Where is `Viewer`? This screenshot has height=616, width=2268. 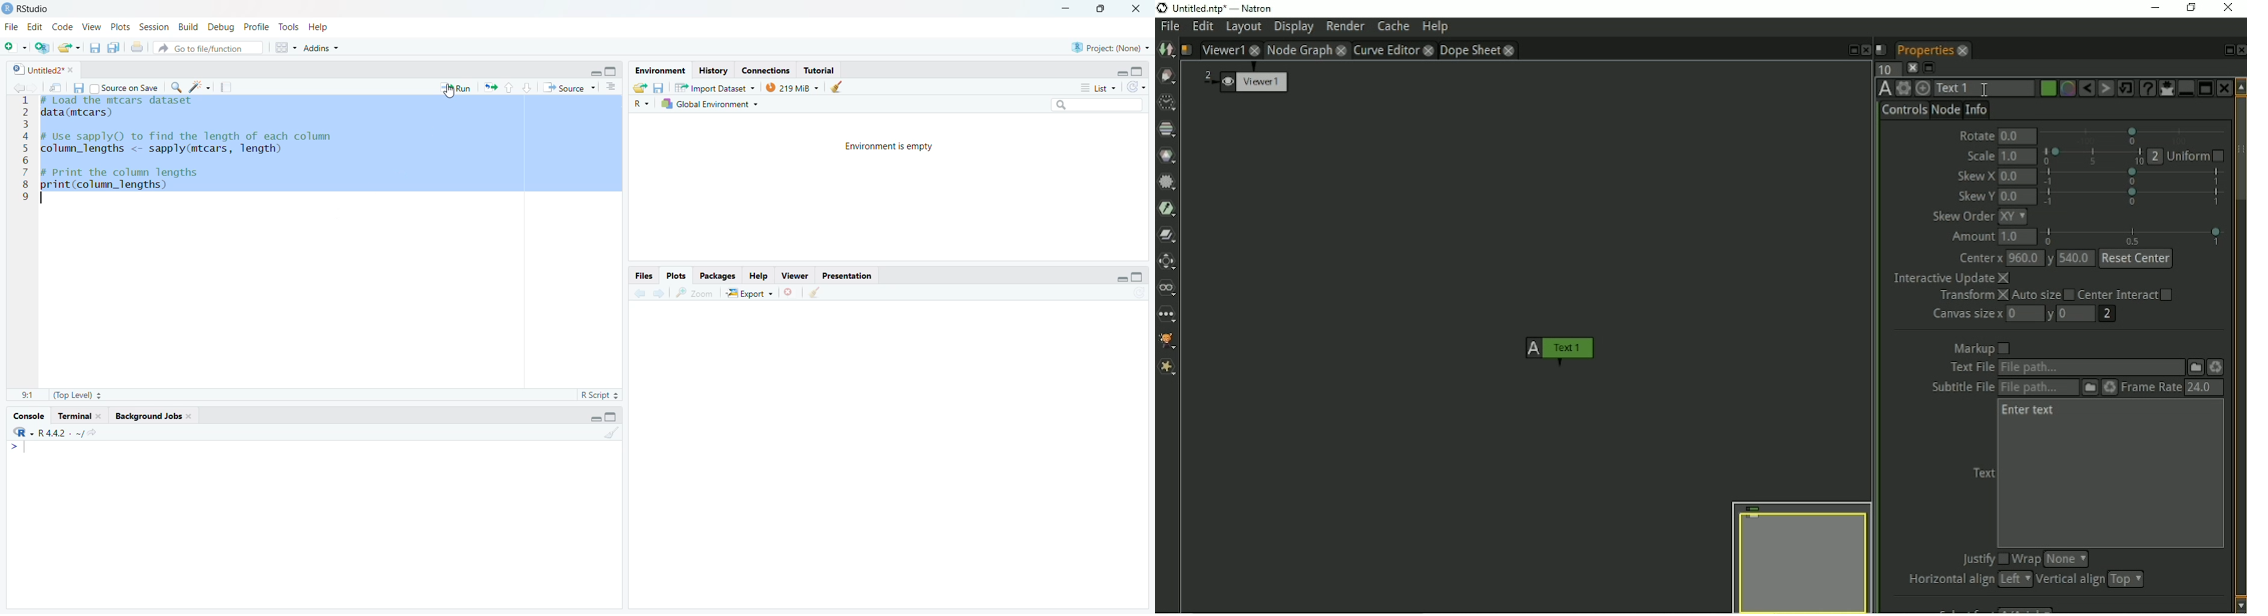 Viewer is located at coordinates (795, 276).